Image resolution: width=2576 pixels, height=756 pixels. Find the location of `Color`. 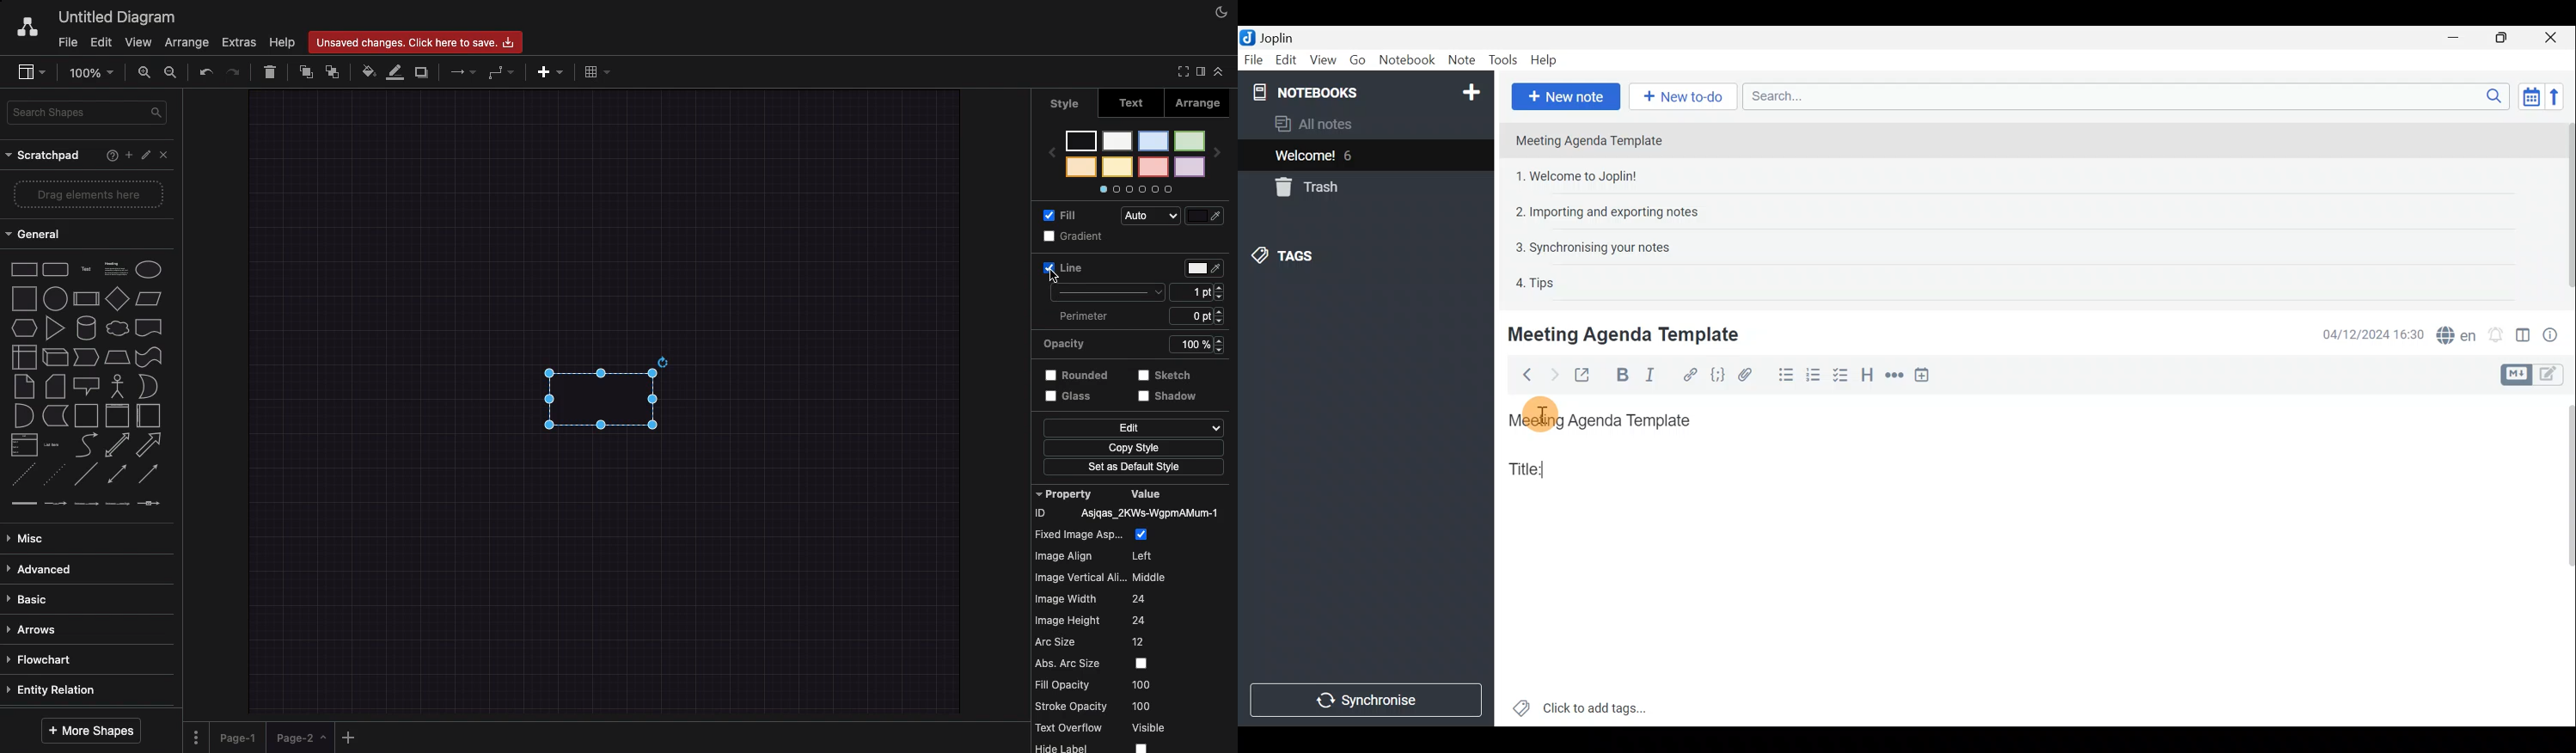

Color is located at coordinates (1206, 268).